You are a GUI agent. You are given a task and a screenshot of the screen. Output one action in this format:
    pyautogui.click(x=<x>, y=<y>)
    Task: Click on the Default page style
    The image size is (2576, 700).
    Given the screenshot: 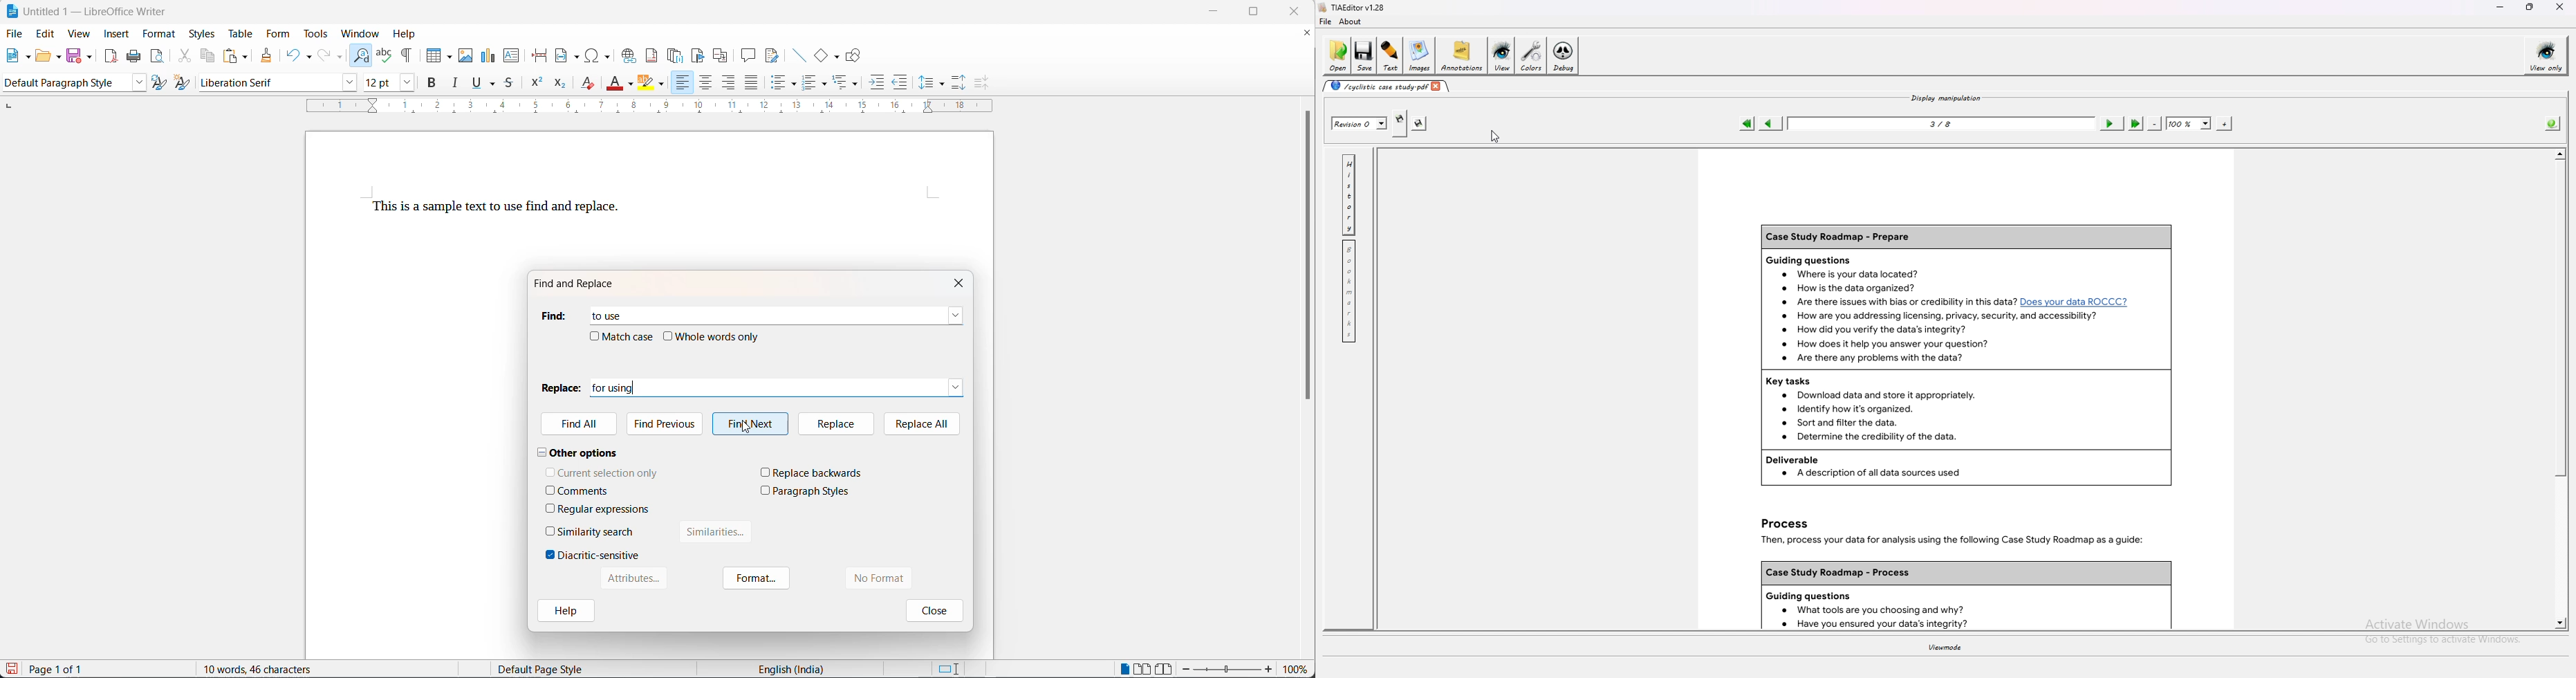 What is the action you would take?
    pyautogui.click(x=550, y=669)
    